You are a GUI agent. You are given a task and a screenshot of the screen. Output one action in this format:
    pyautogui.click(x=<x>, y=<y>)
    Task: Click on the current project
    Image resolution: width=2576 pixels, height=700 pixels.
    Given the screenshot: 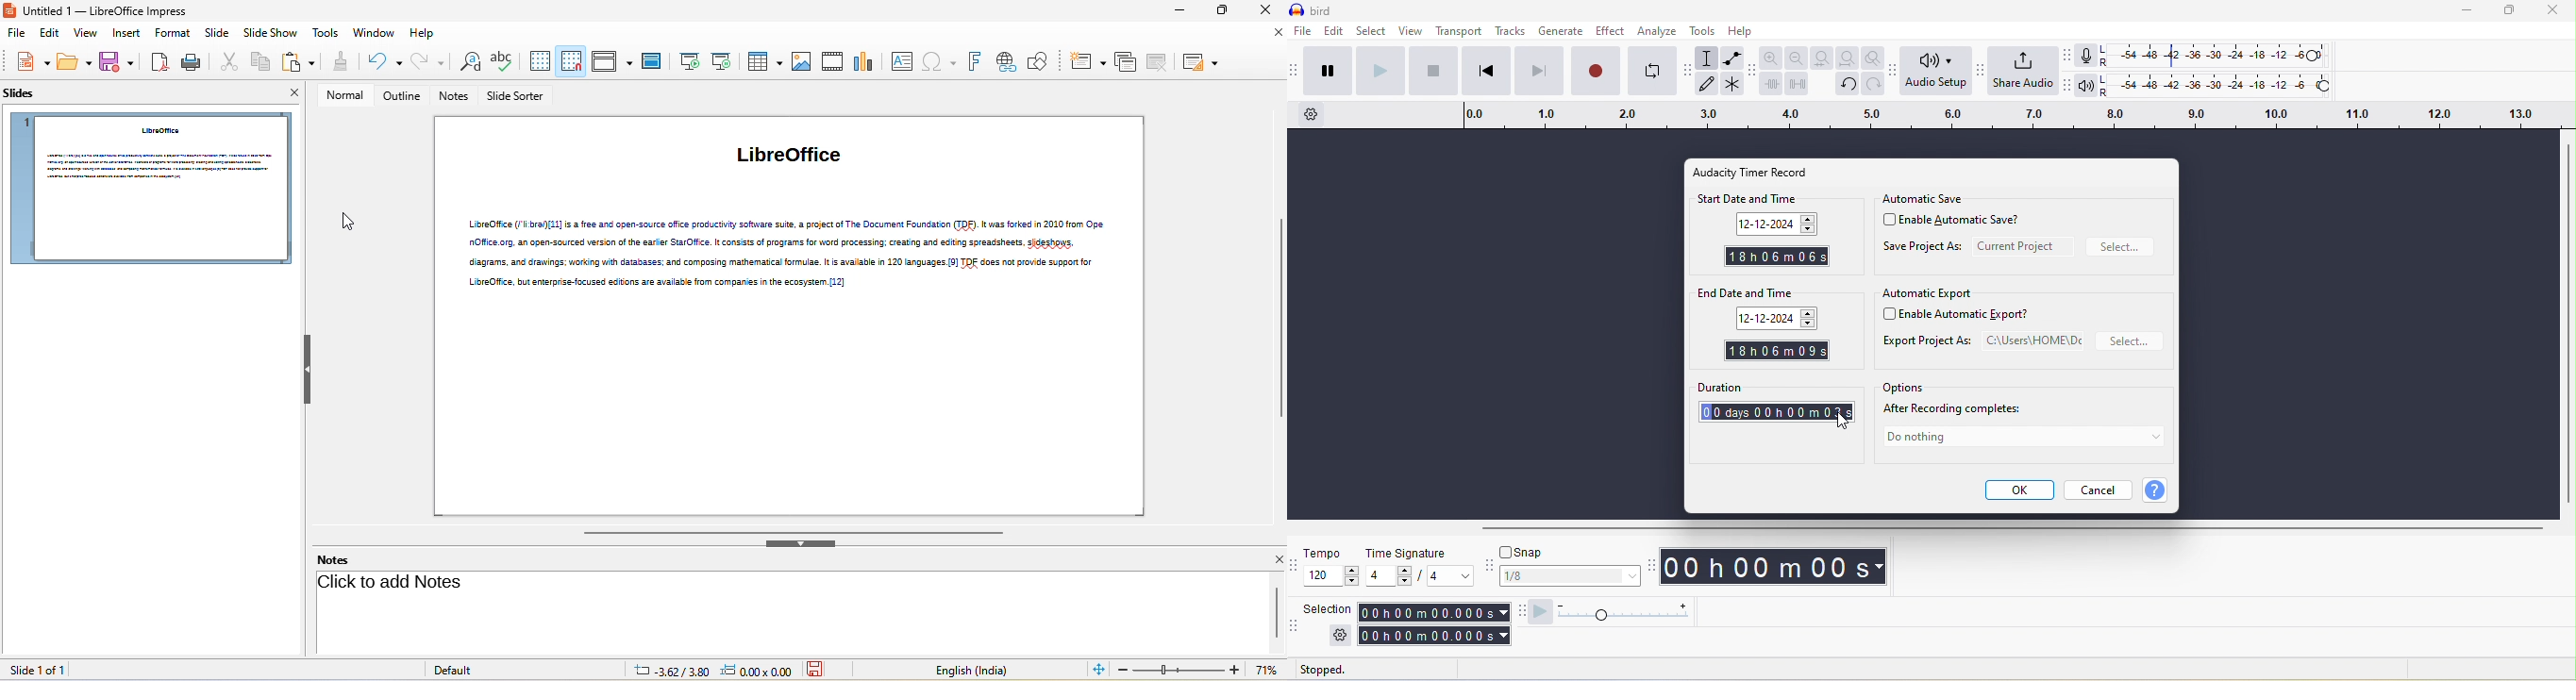 What is the action you would take?
    pyautogui.click(x=2022, y=246)
    